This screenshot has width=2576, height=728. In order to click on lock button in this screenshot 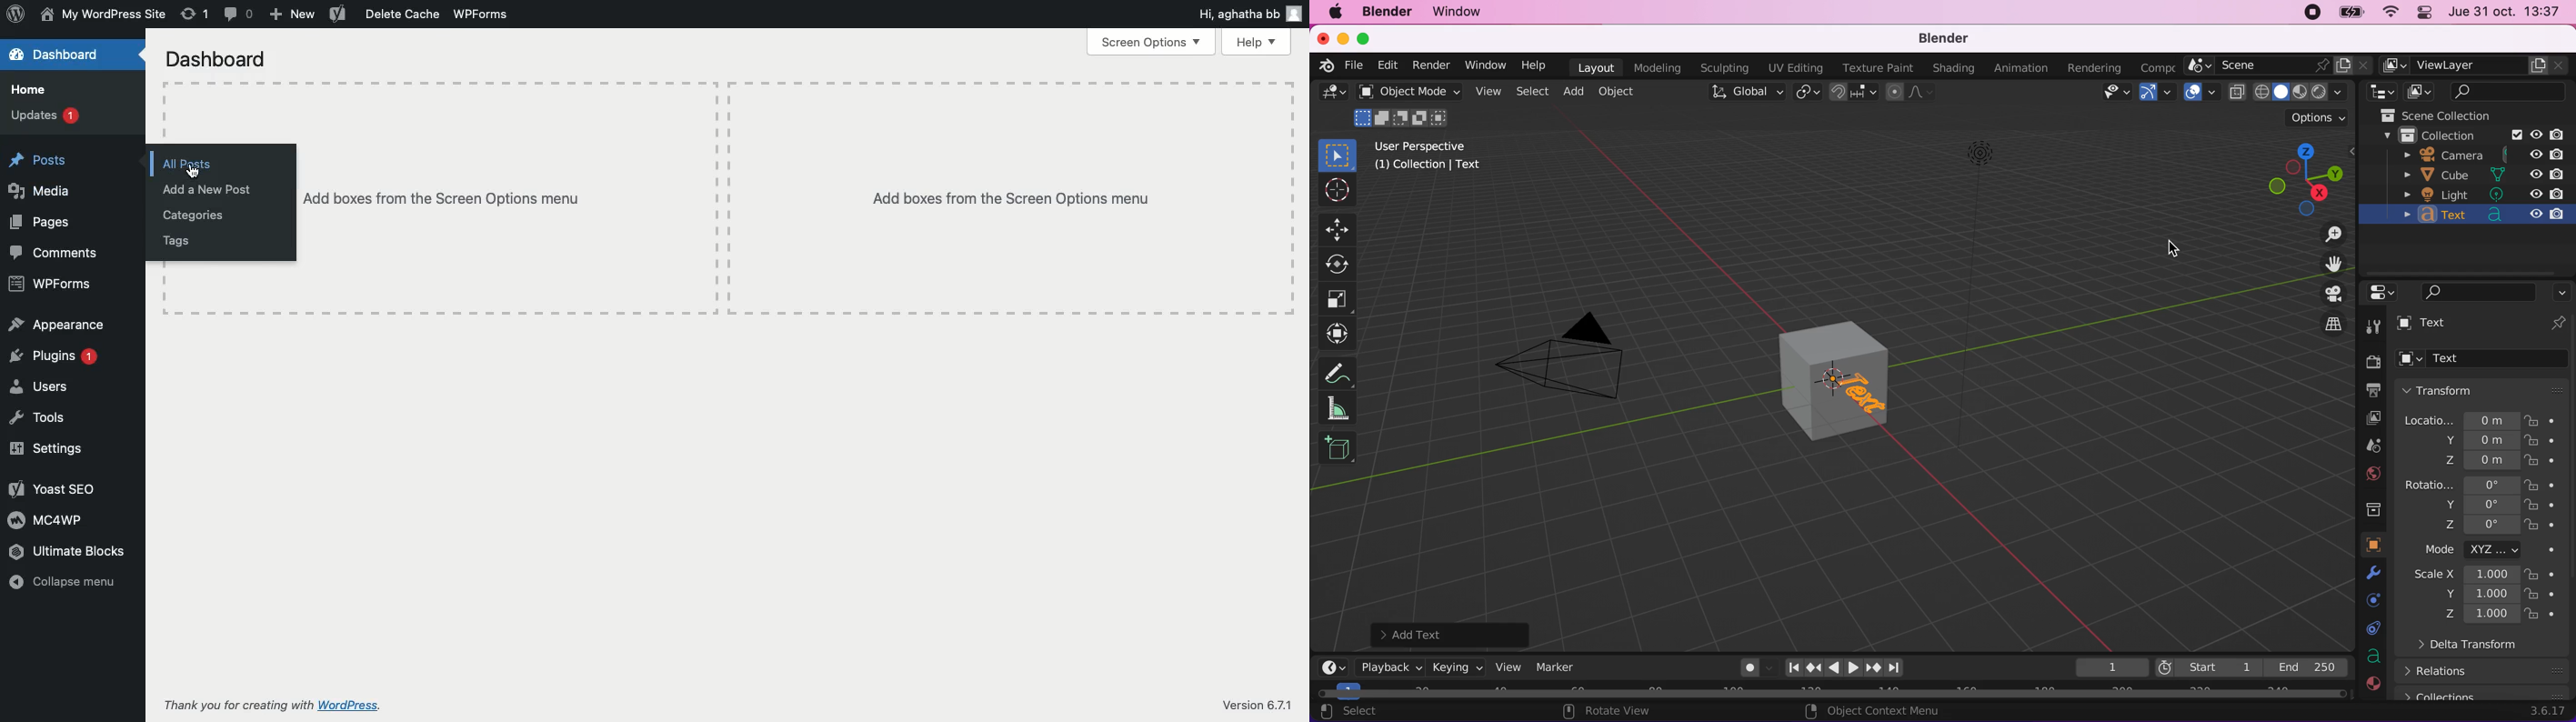, I will do `click(2541, 440)`.